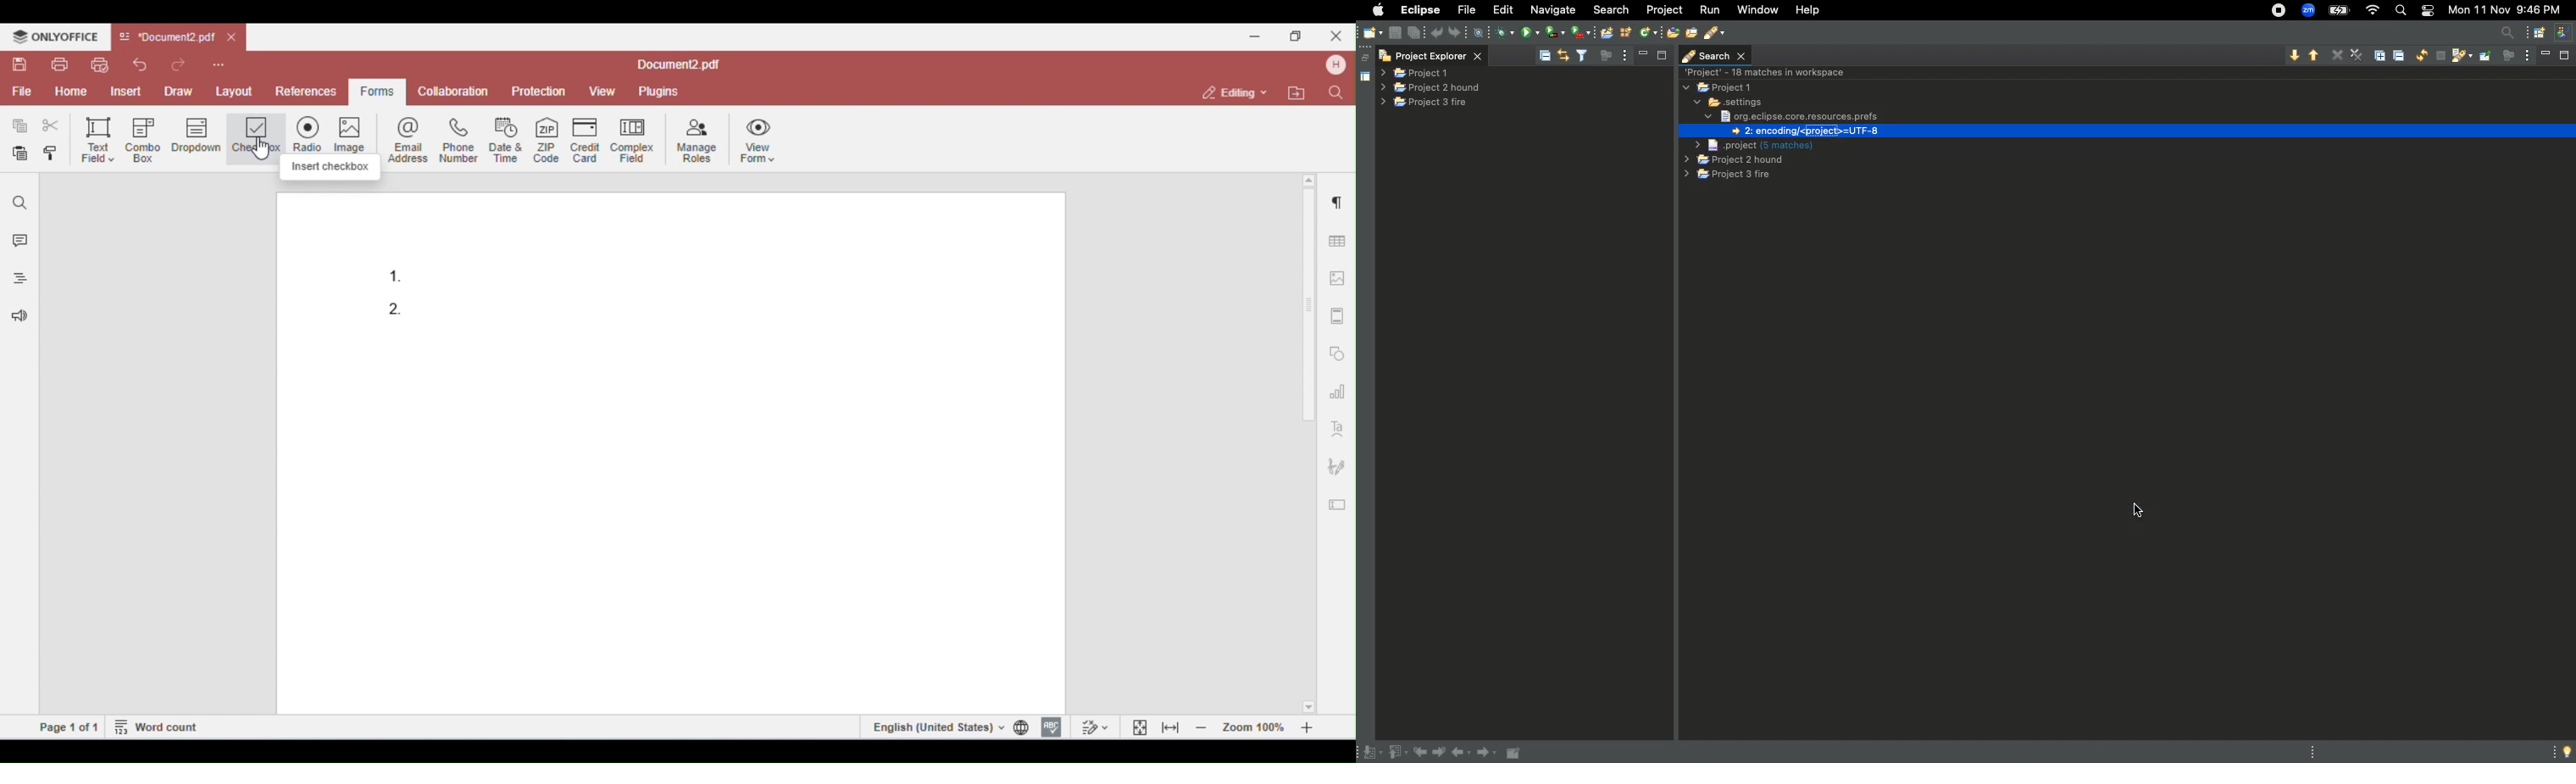 This screenshot has height=784, width=2576. What do you see at coordinates (1363, 53) in the screenshot?
I see `restore` at bounding box center [1363, 53].